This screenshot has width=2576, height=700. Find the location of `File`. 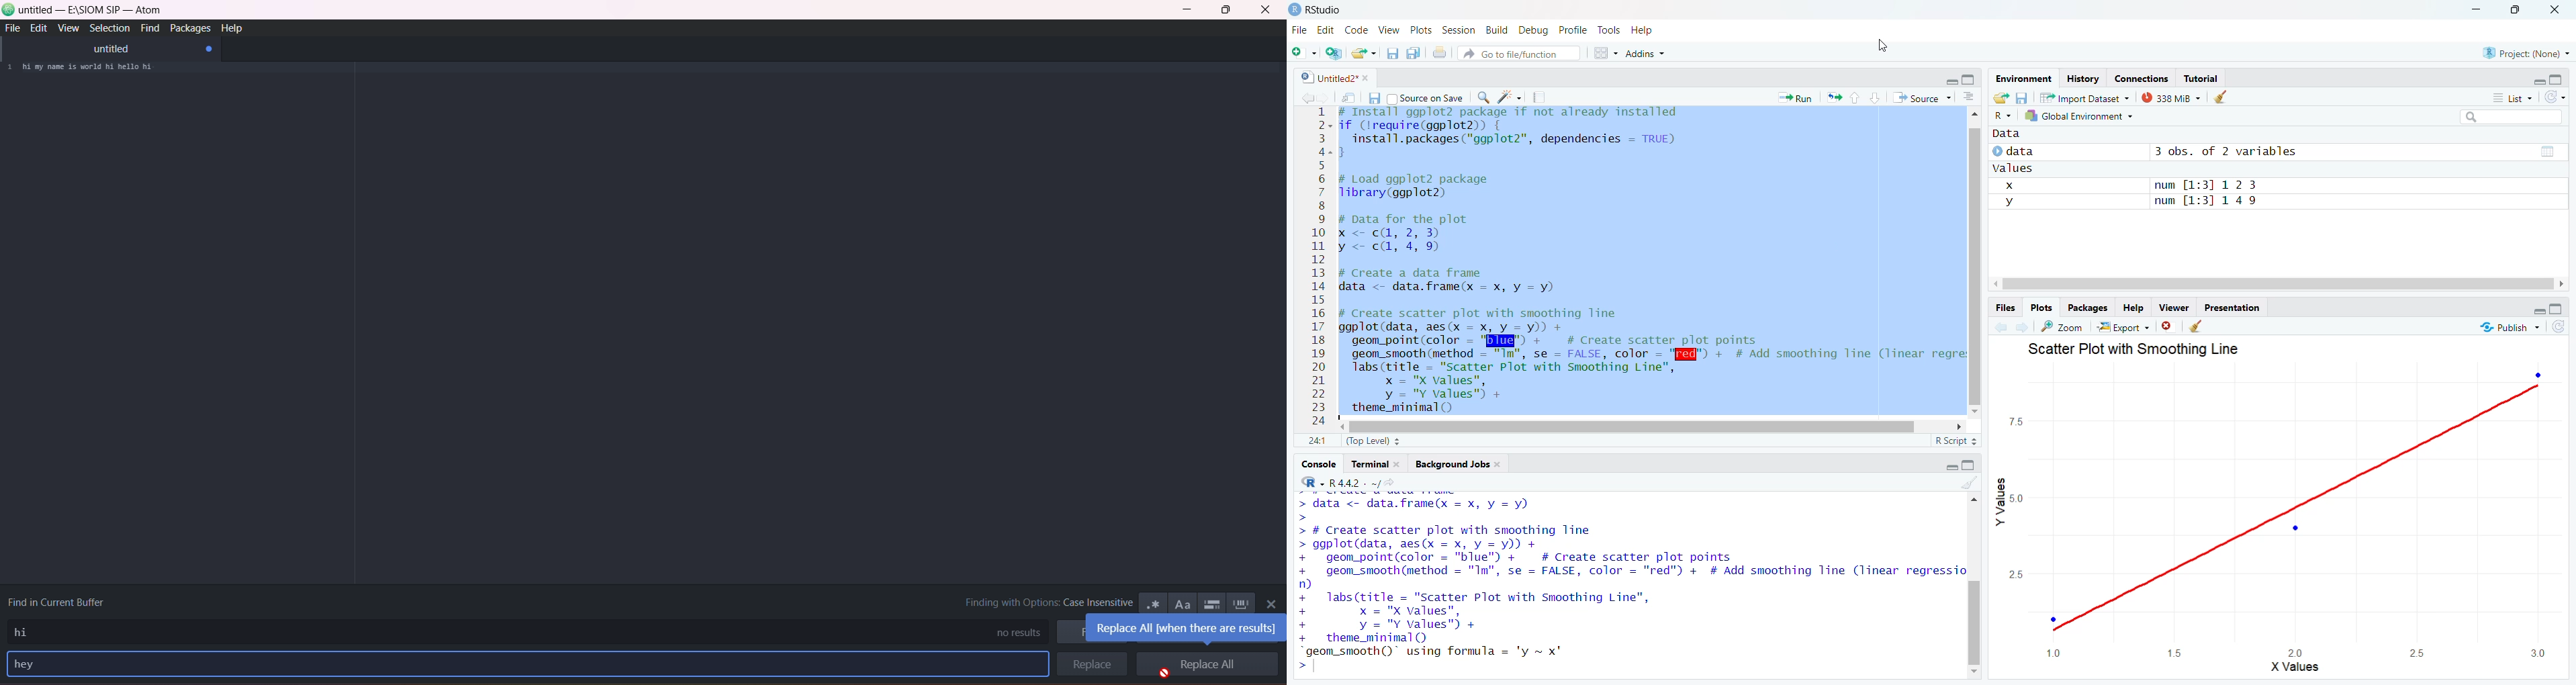

File is located at coordinates (1298, 30).